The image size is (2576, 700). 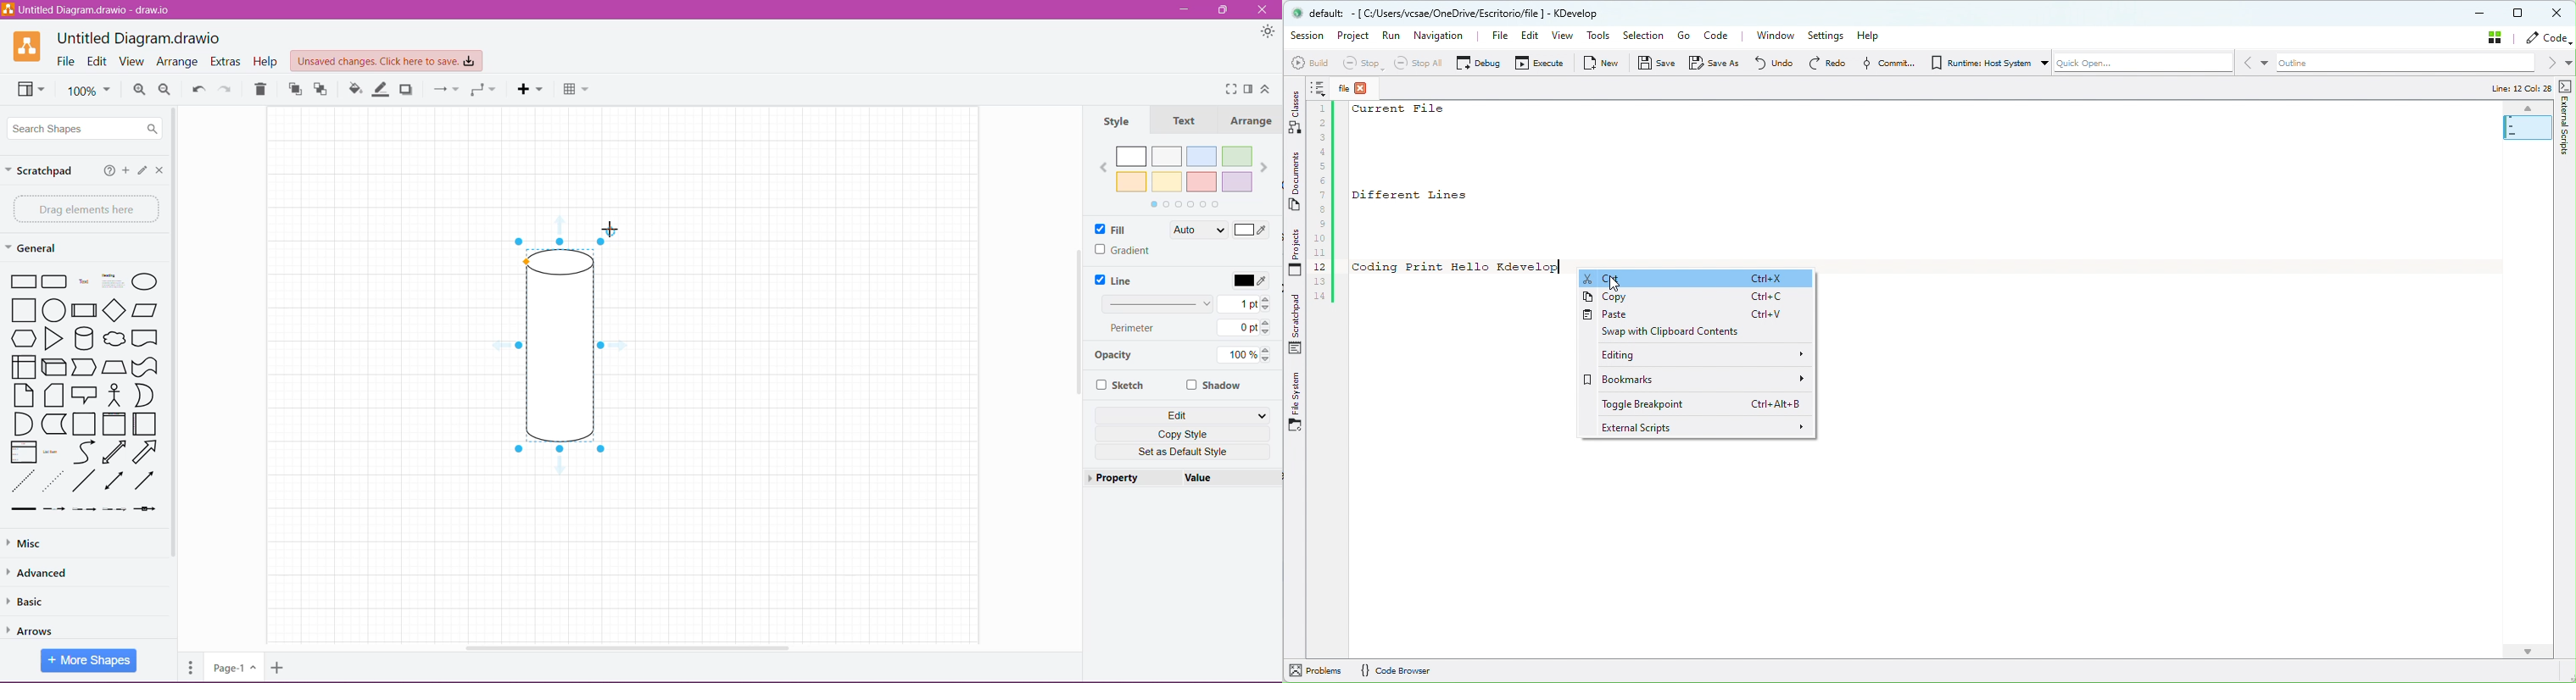 What do you see at coordinates (1123, 229) in the screenshot?
I see `Fill - enabled` at bounding box center [1123, 229].